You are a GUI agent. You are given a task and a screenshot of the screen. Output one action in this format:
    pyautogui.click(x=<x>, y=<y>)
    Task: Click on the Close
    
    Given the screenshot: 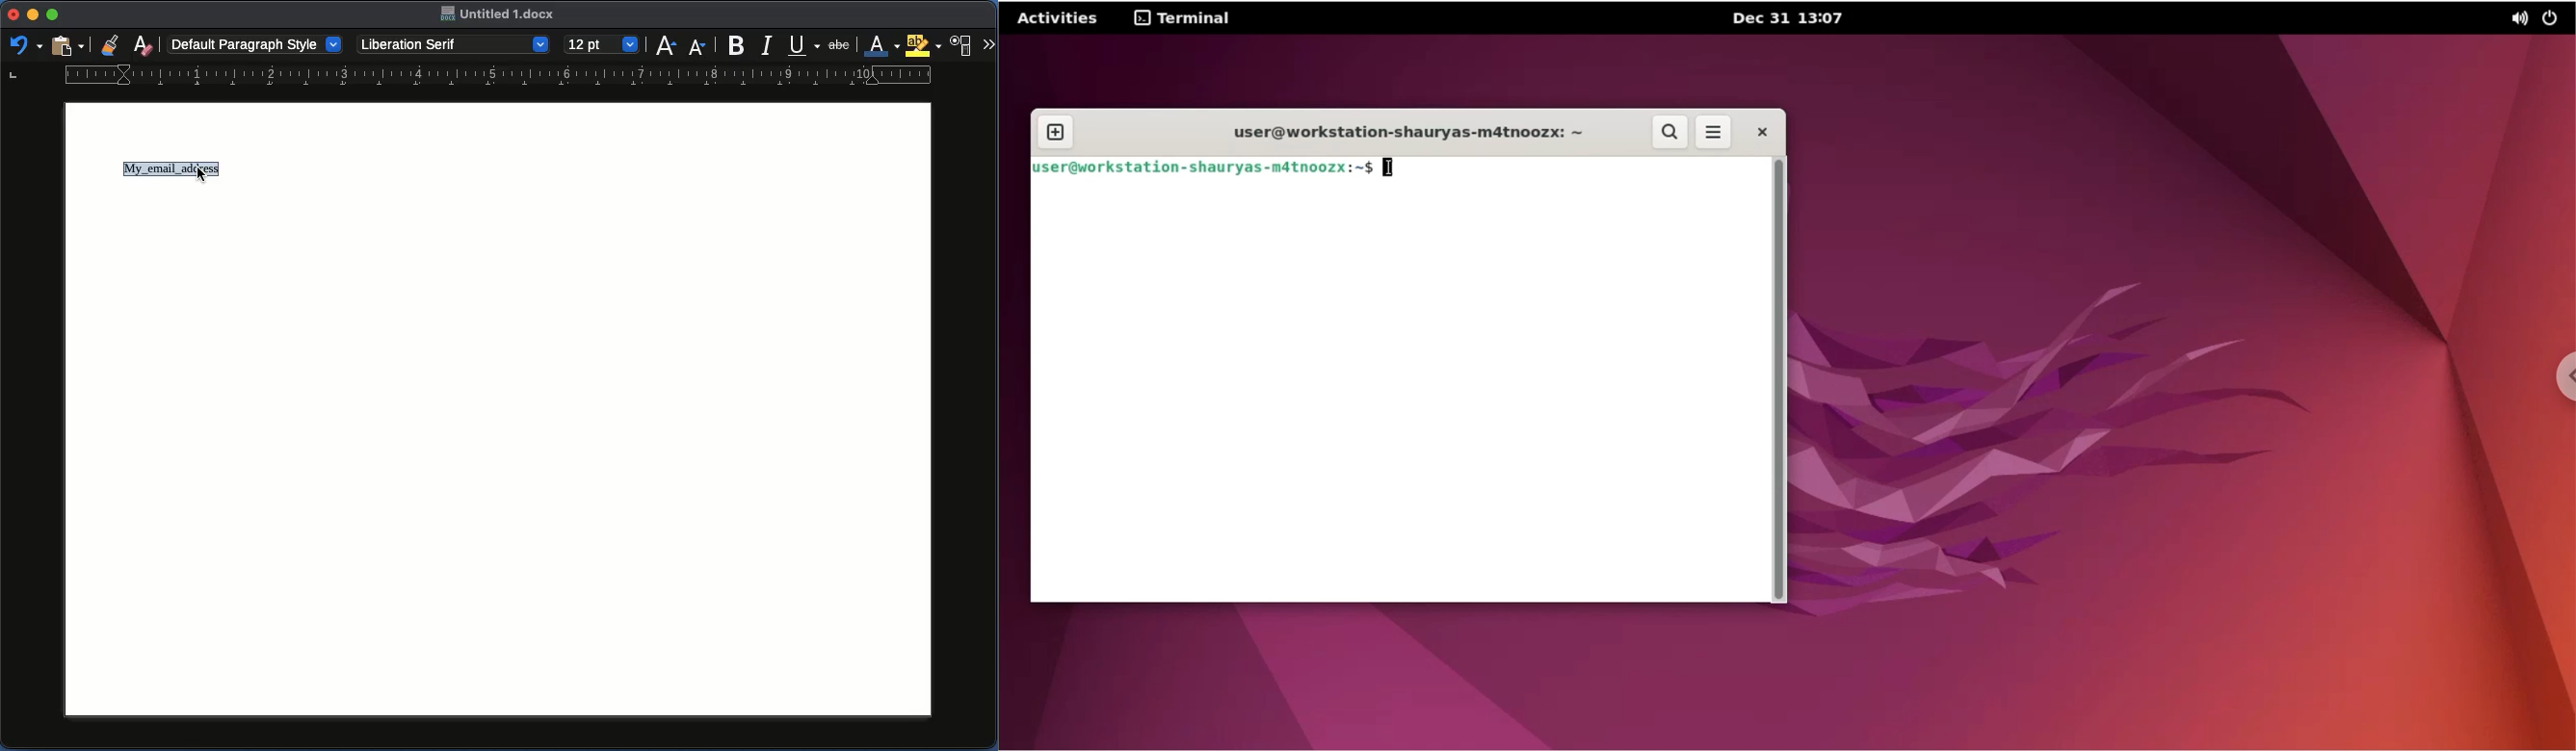 What is the action you would take?
    pyautogui.click(x=13, y=14)
    